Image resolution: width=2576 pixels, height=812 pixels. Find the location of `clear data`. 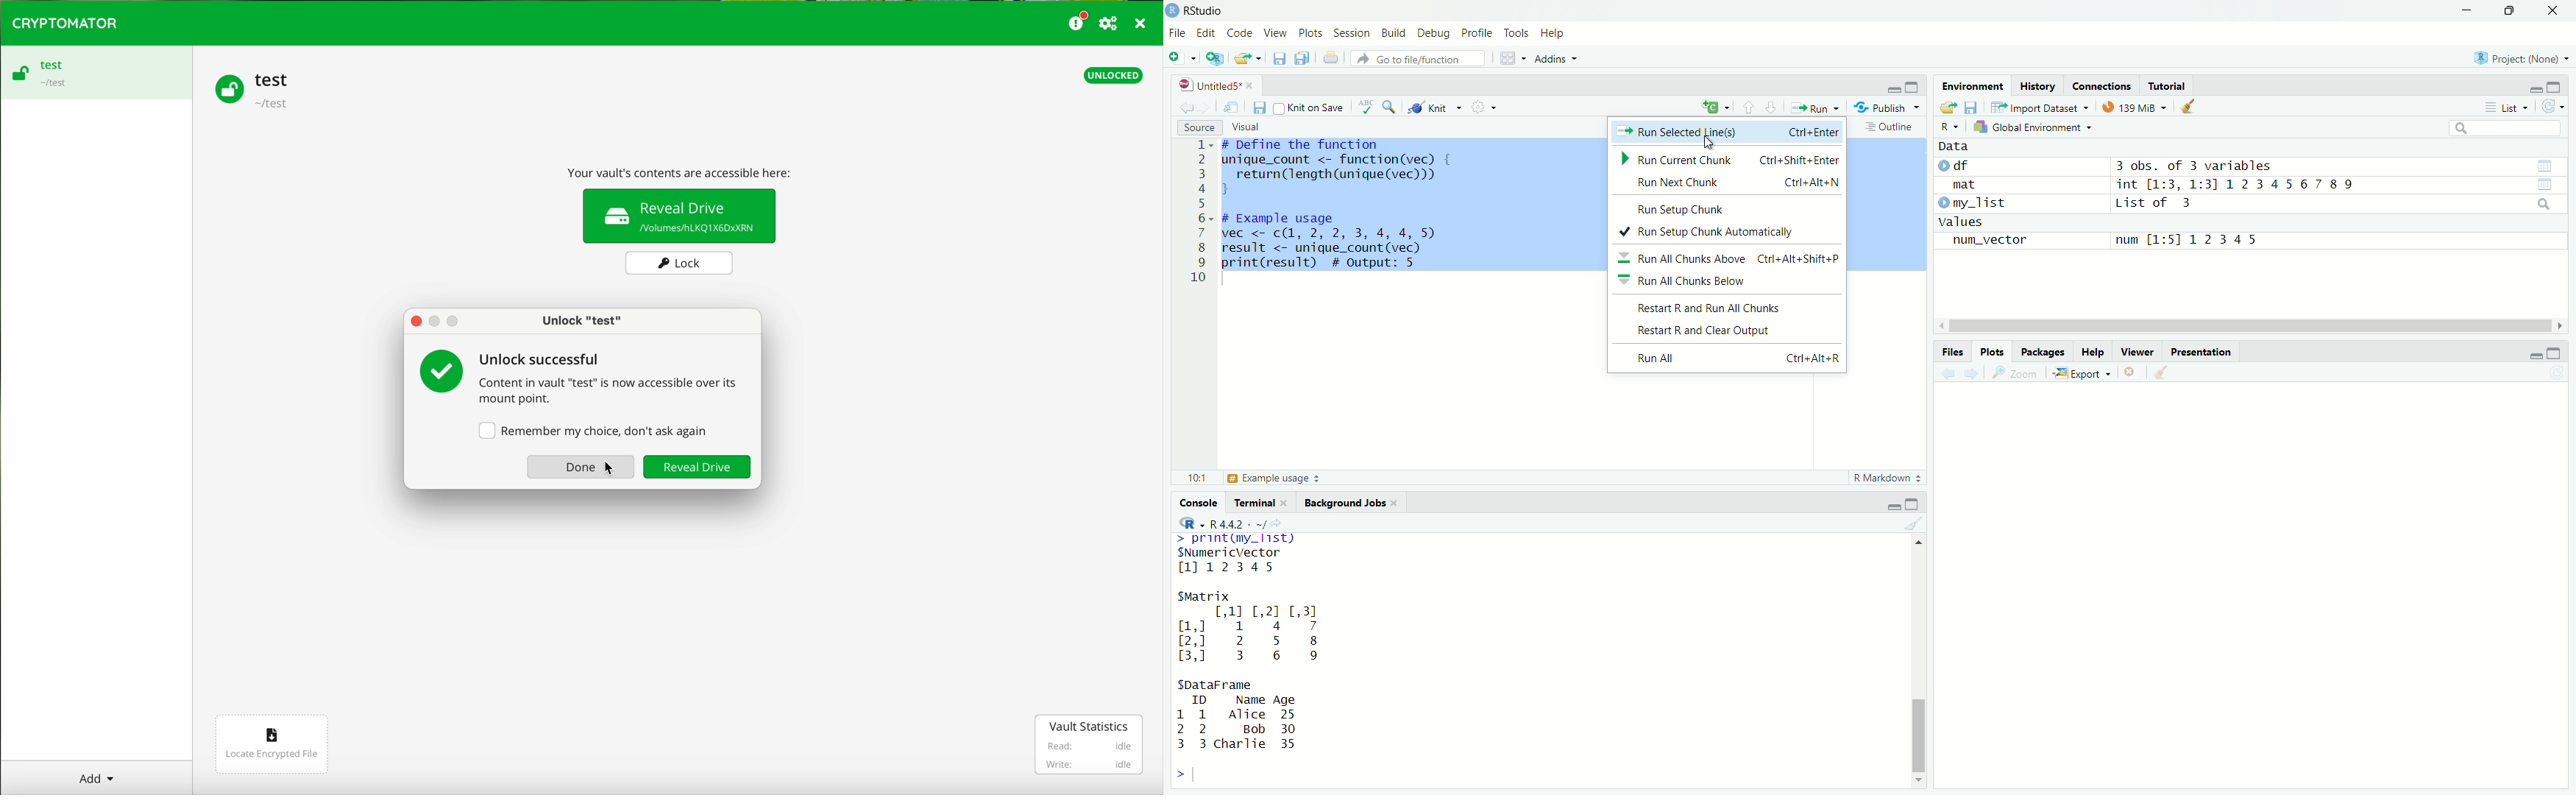

clear data is located at coordinates (2190, 107).